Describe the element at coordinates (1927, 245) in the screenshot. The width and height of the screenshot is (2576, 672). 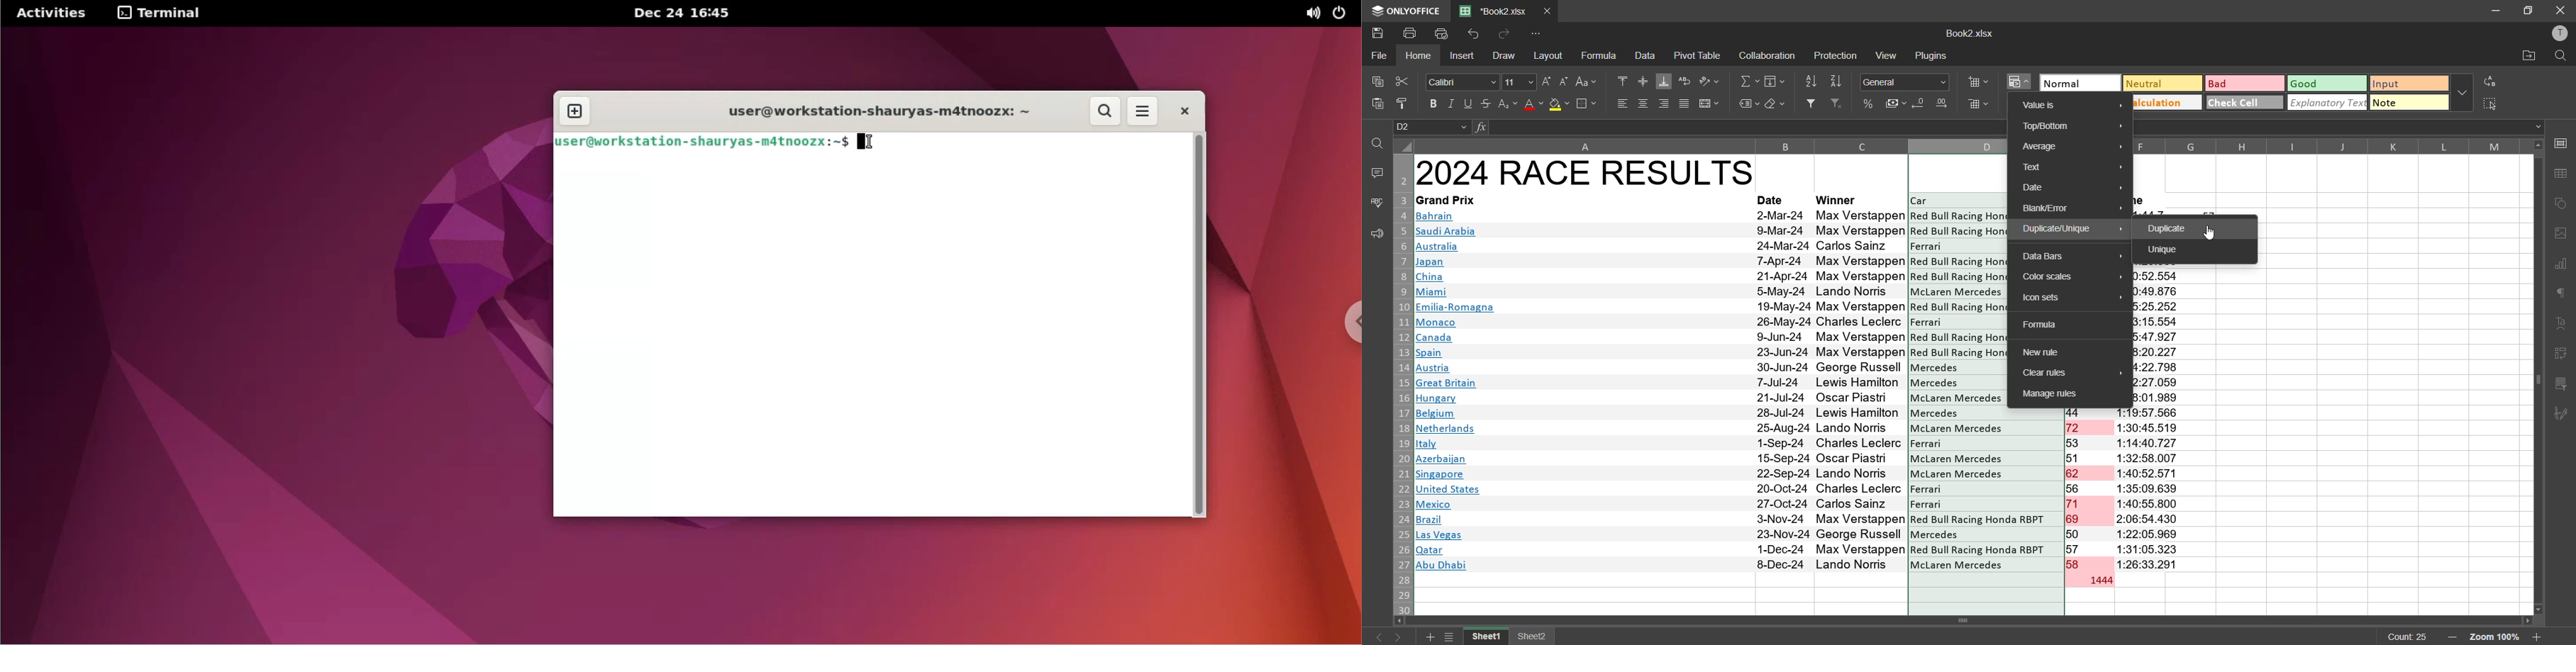
I see `car name` at that location.